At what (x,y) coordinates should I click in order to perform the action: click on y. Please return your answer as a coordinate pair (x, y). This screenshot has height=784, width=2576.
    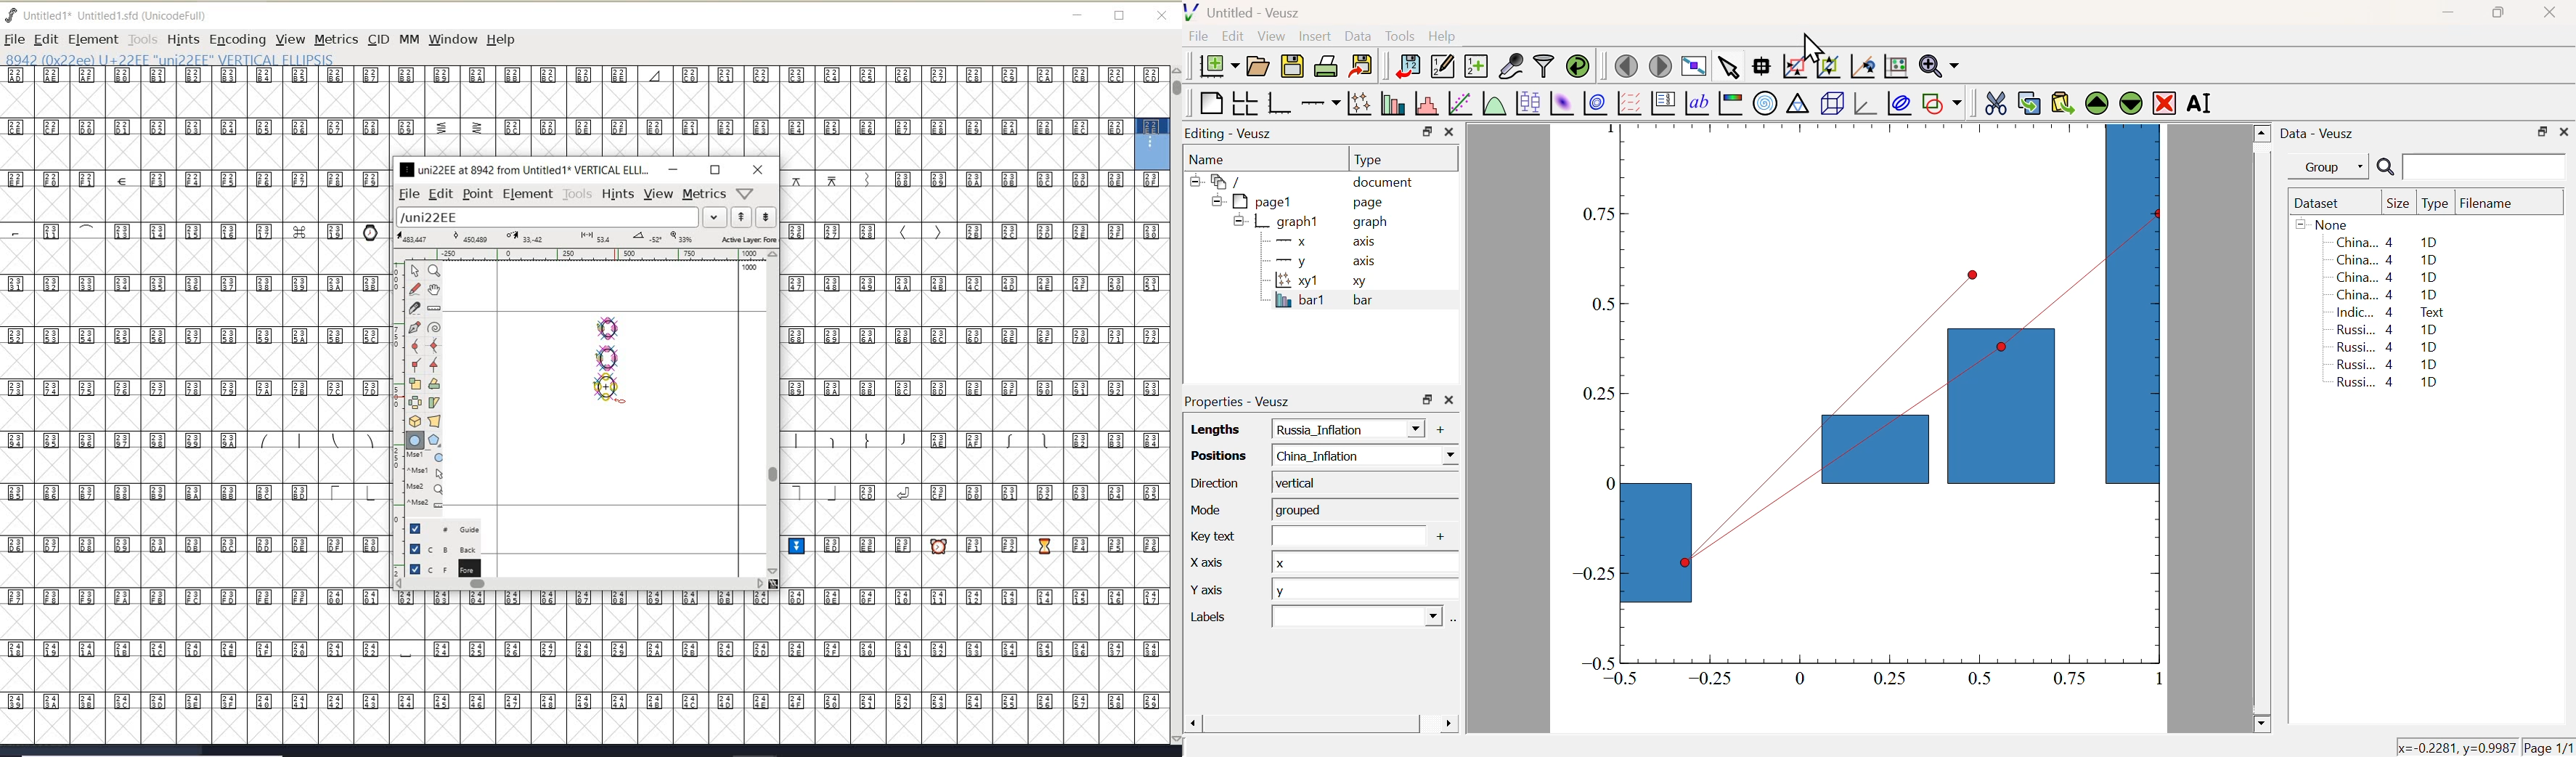
    Looking at the image, I should click on (1362, 590).